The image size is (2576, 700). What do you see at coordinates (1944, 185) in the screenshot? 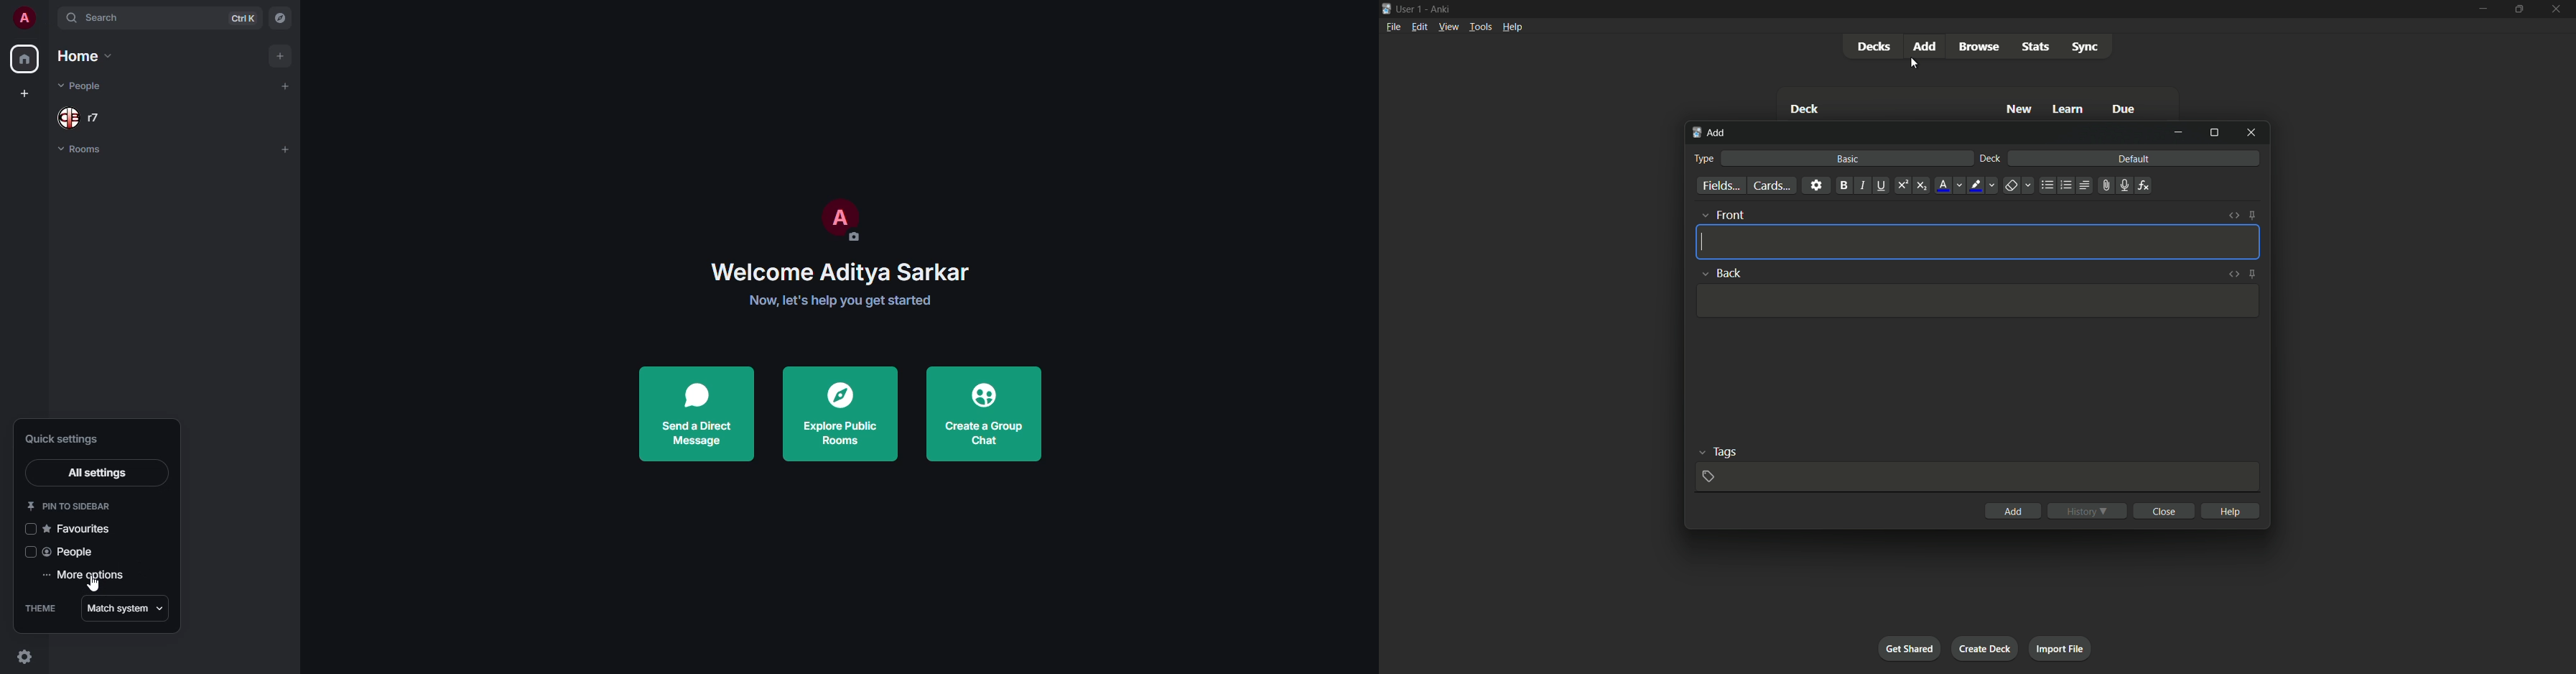
I see `font color` at bounding box center [1944, 185].